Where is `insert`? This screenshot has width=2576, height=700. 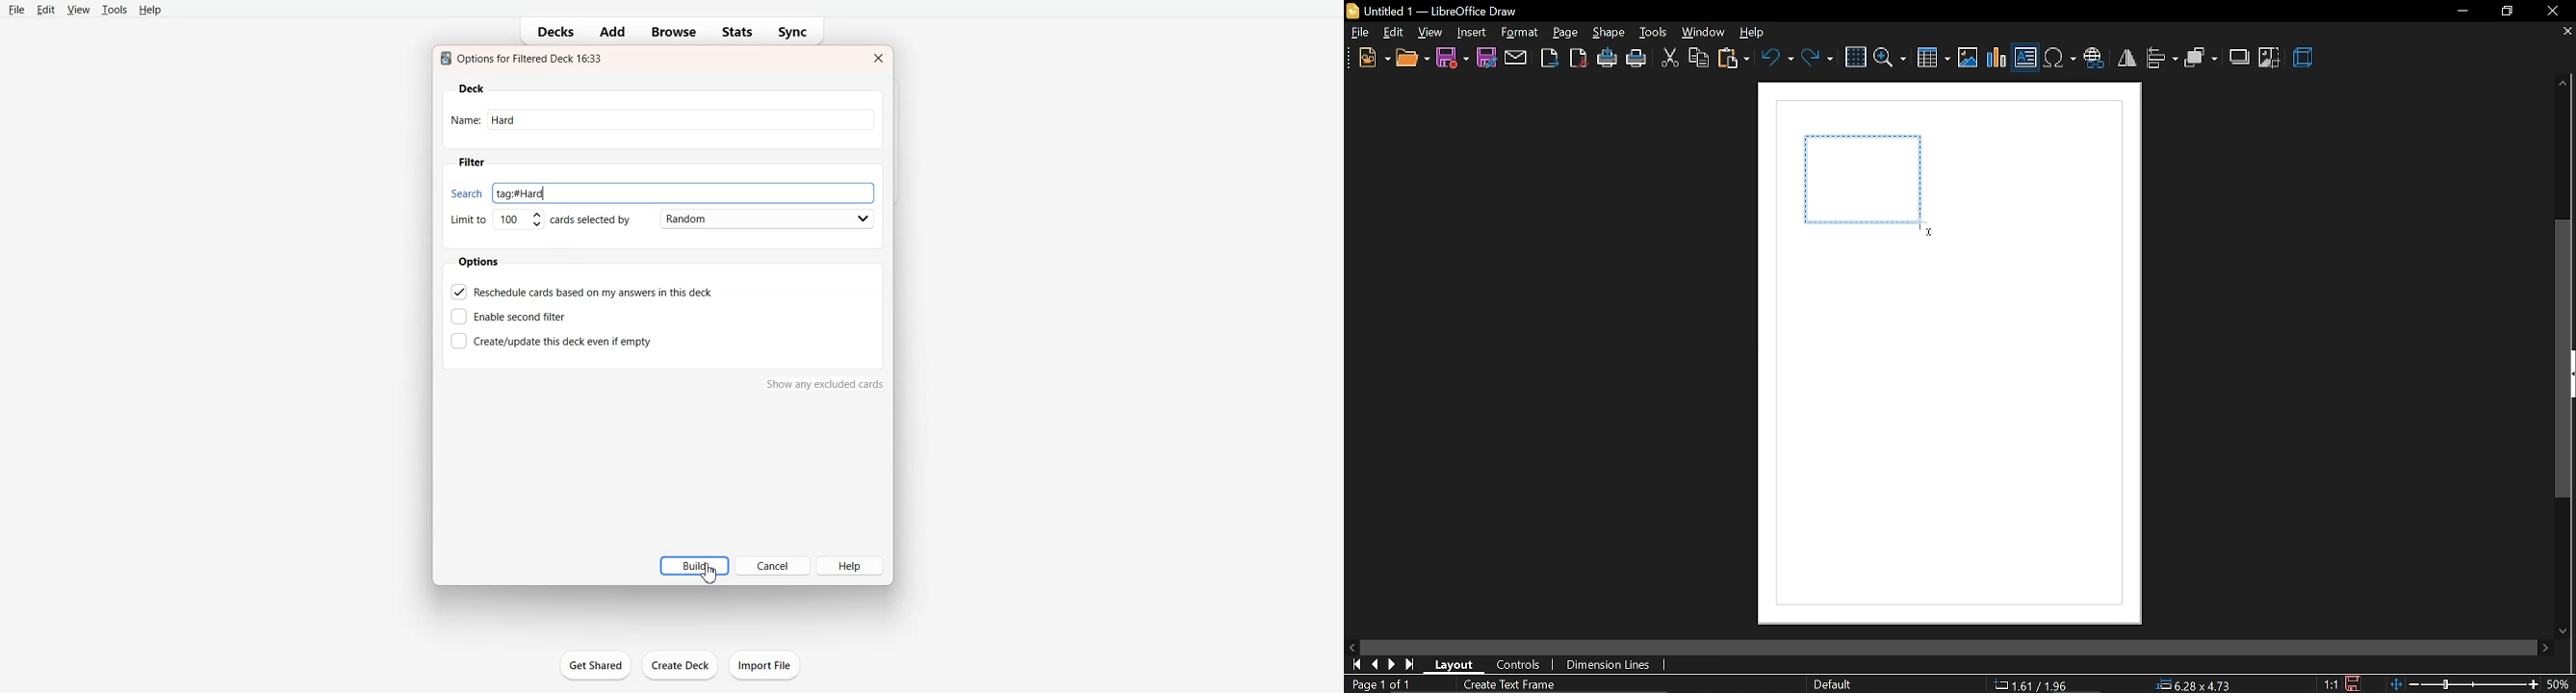
insert is located at coordinates (1472, 34).